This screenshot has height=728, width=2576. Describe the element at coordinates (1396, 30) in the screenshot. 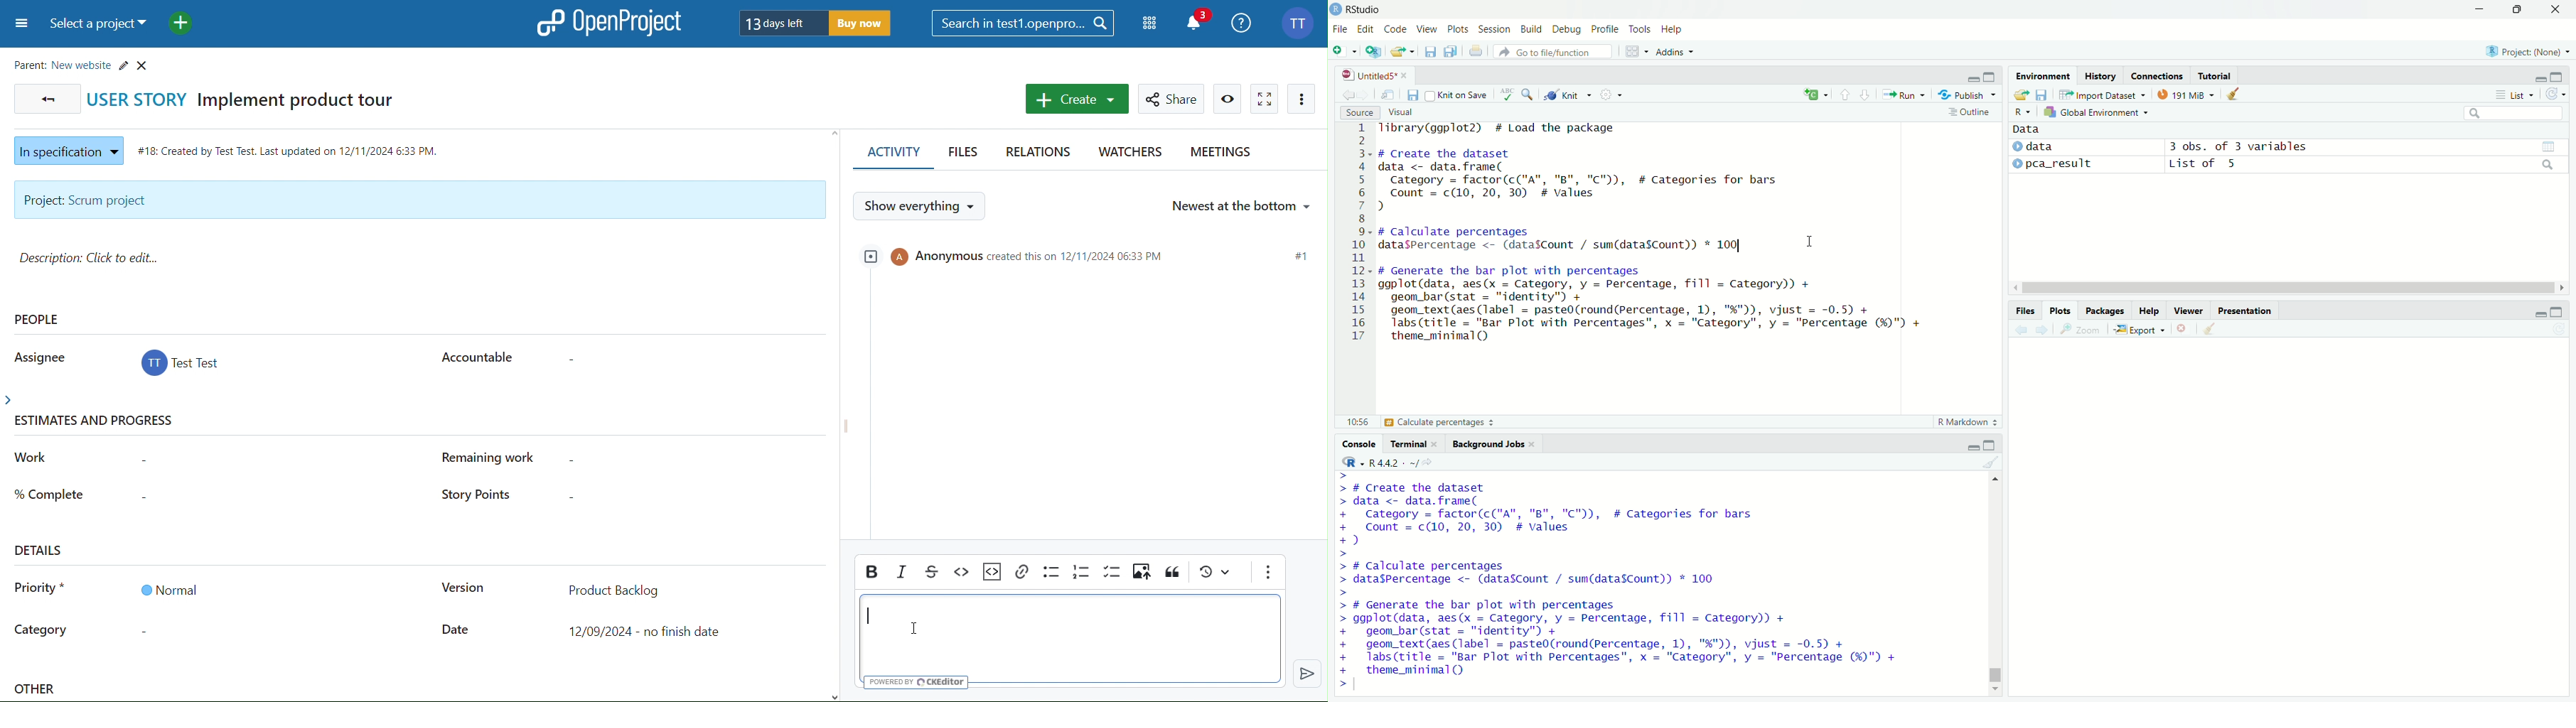

I see `Code` at that location.